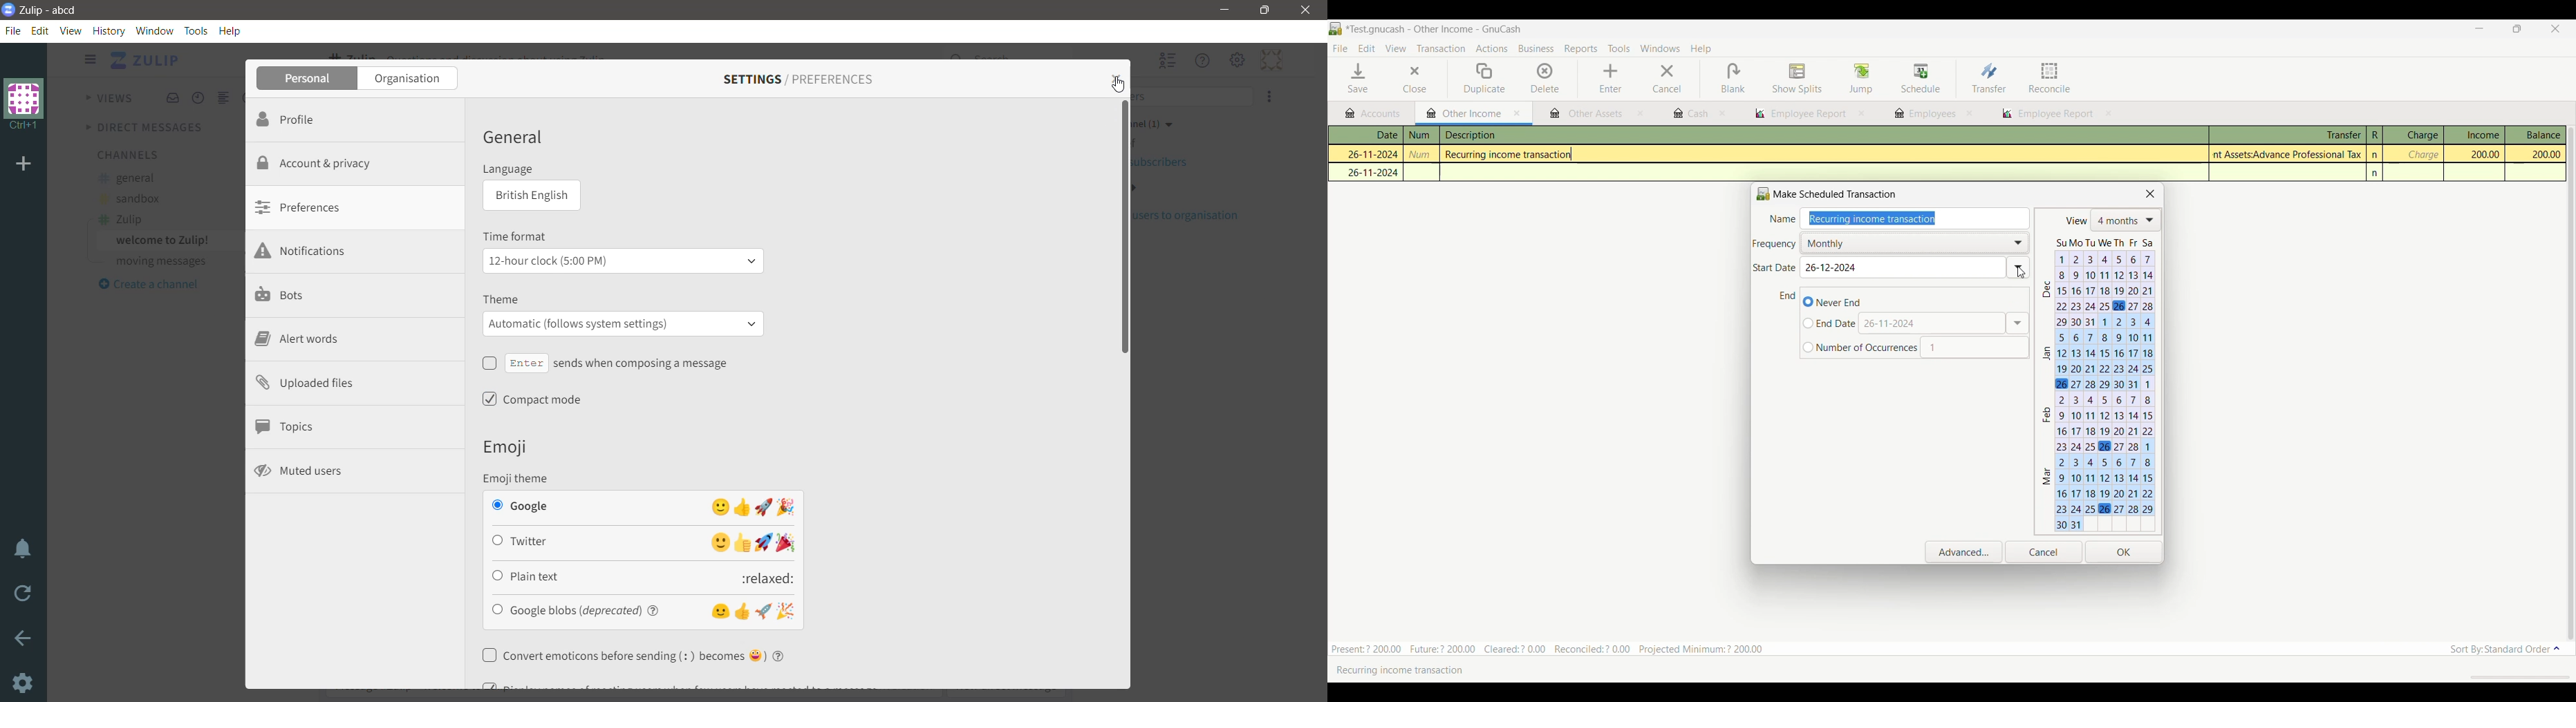  I want to click on Recurring income transaction, so click(1409, 670).